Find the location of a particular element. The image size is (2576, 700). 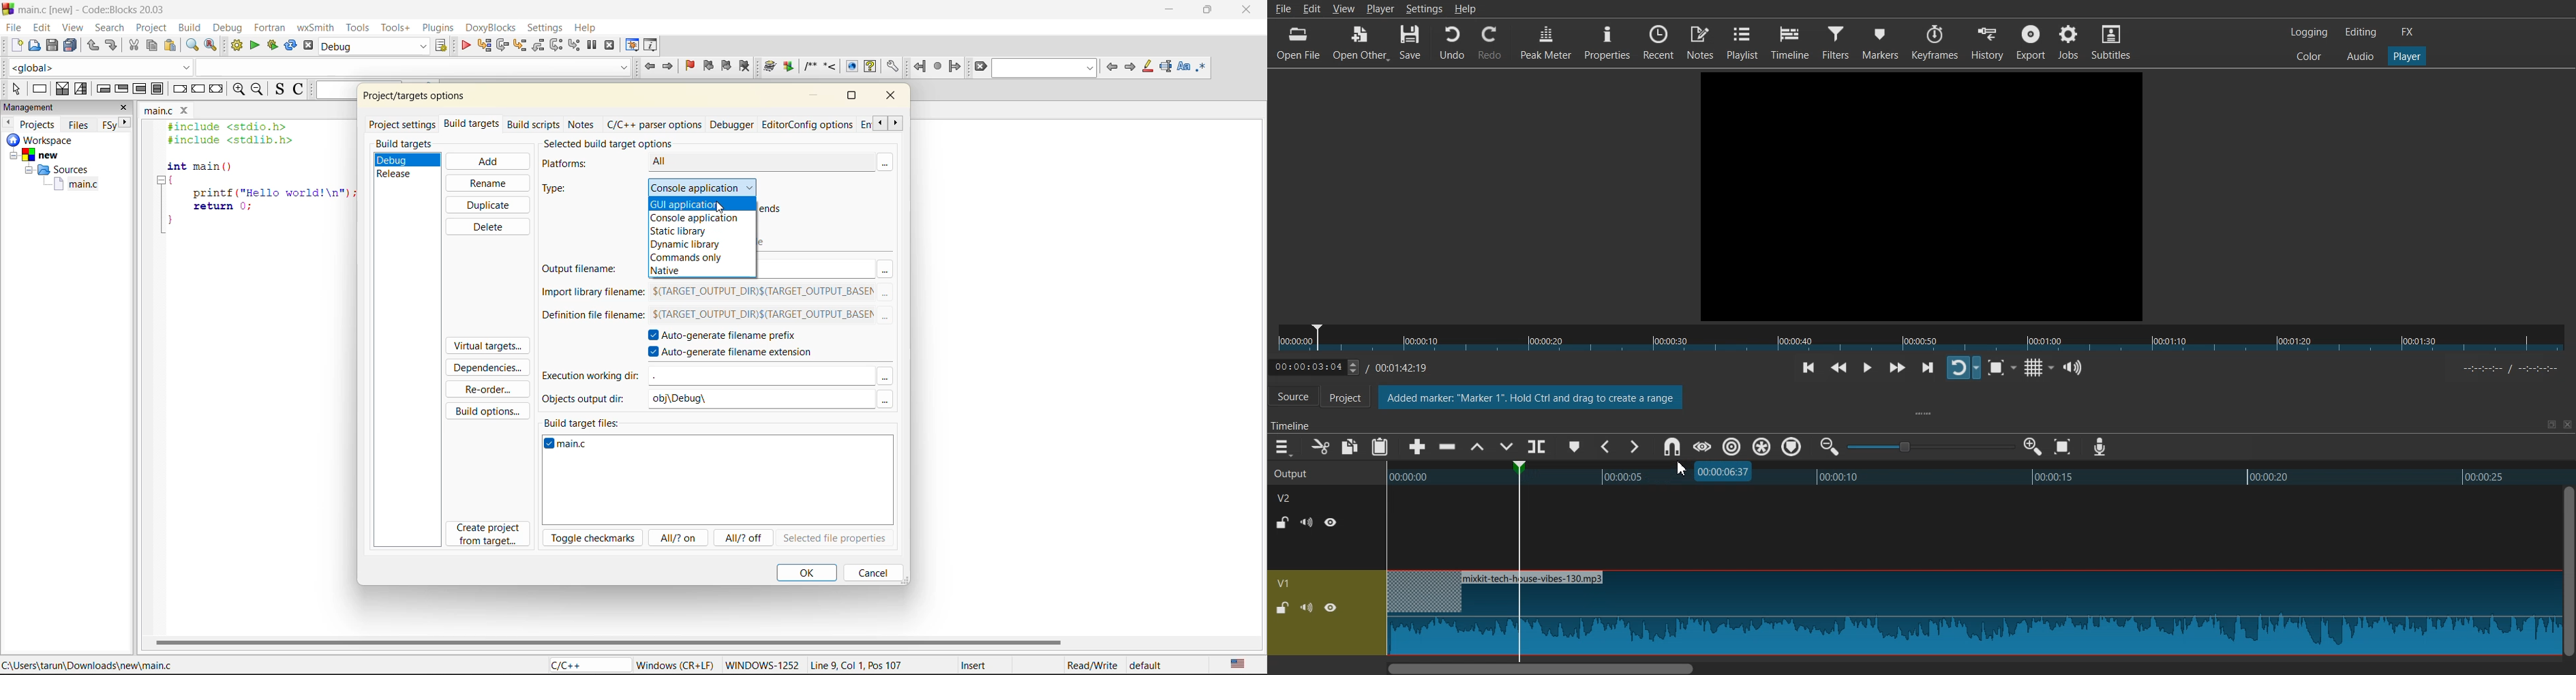

Run HTML Help documentation is located at coordinates (872, 67).